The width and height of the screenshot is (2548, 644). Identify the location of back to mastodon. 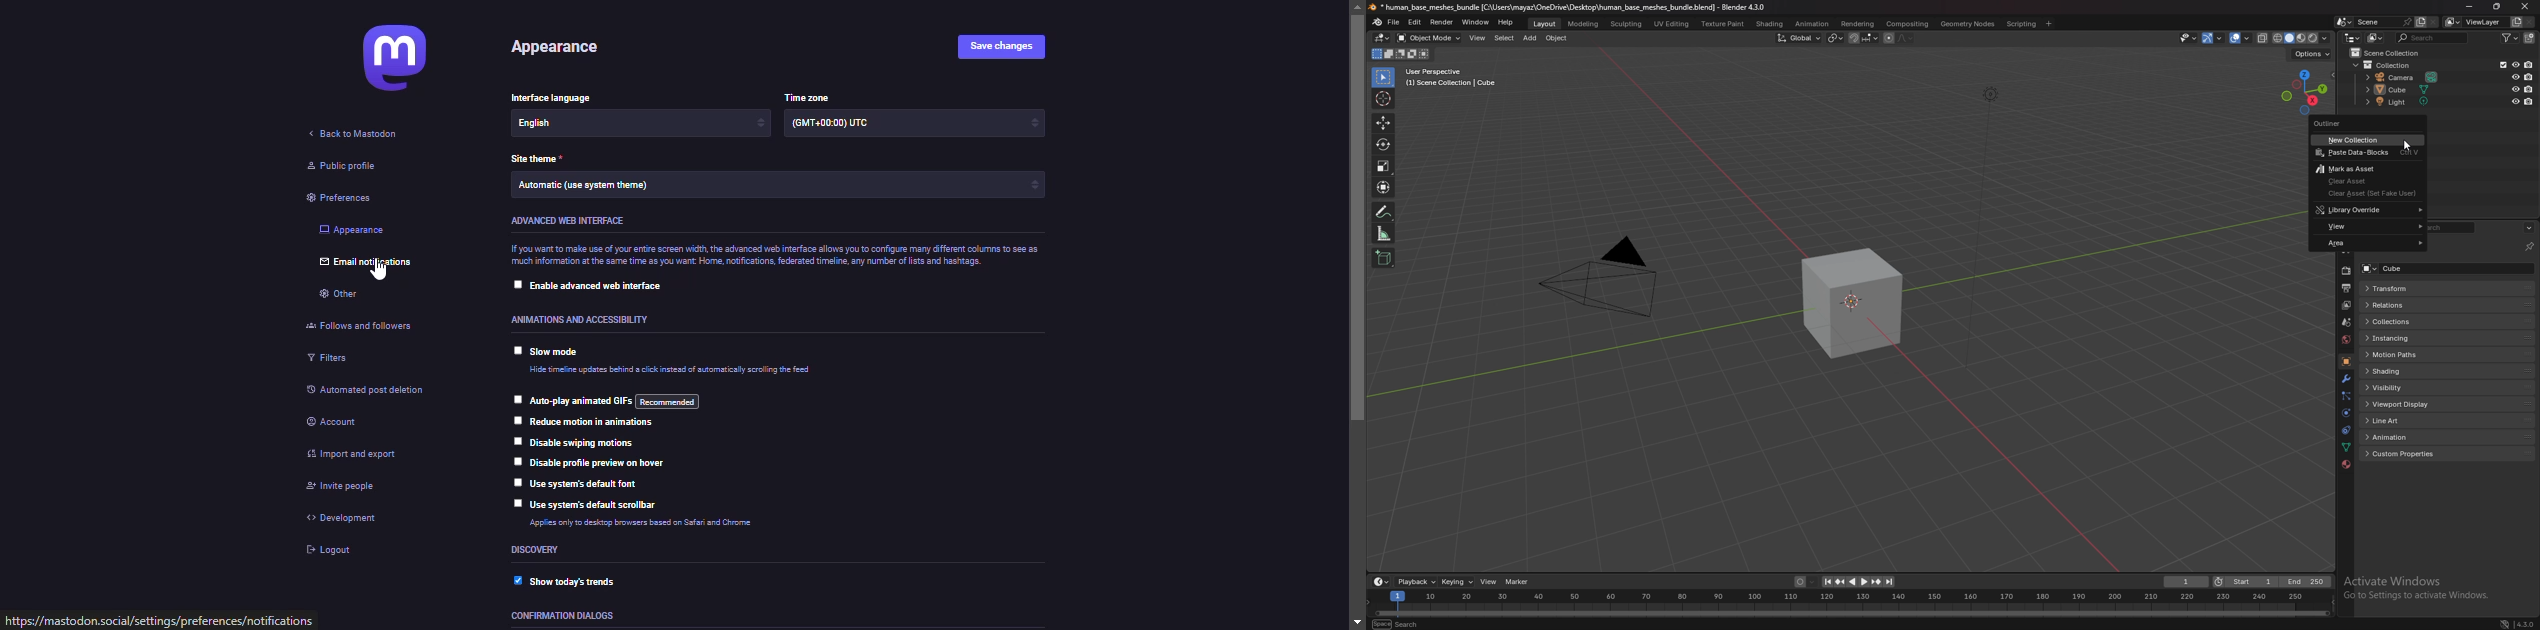
(362, 132).